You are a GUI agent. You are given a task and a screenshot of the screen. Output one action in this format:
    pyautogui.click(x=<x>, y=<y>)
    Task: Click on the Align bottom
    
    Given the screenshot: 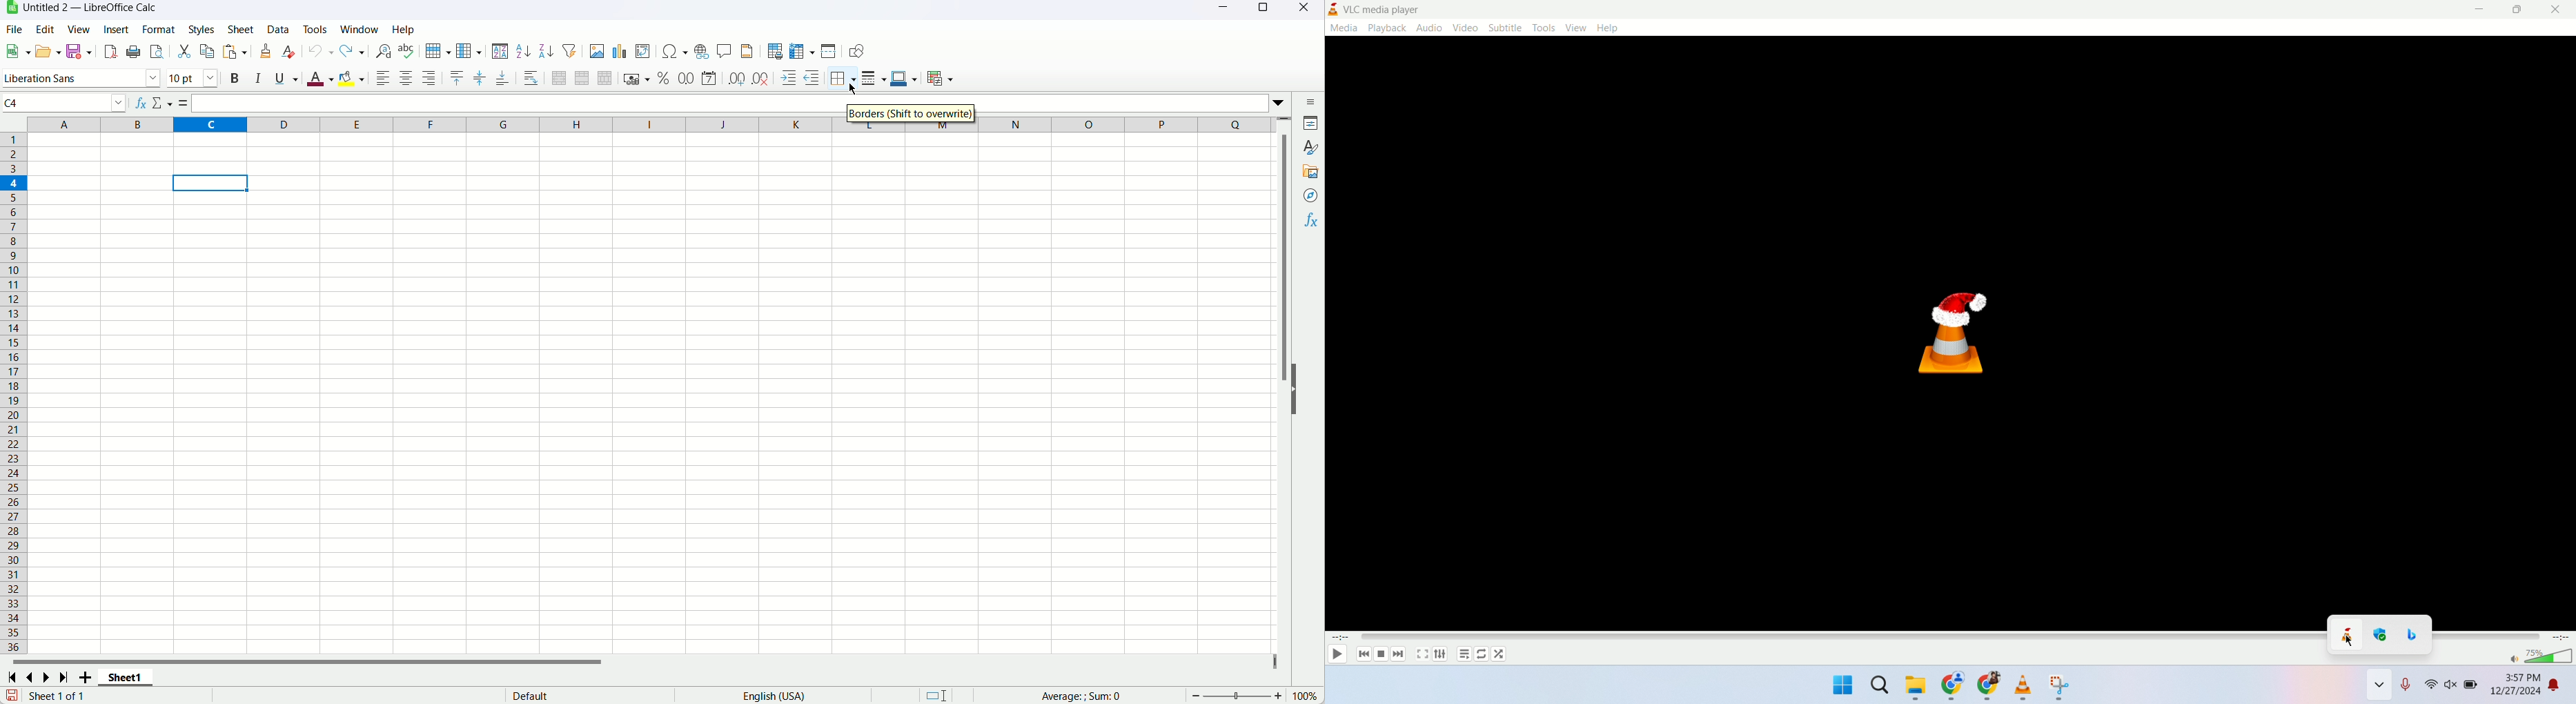 What is the action you would take?
    pyautogui.click(x=503, y=78)
    